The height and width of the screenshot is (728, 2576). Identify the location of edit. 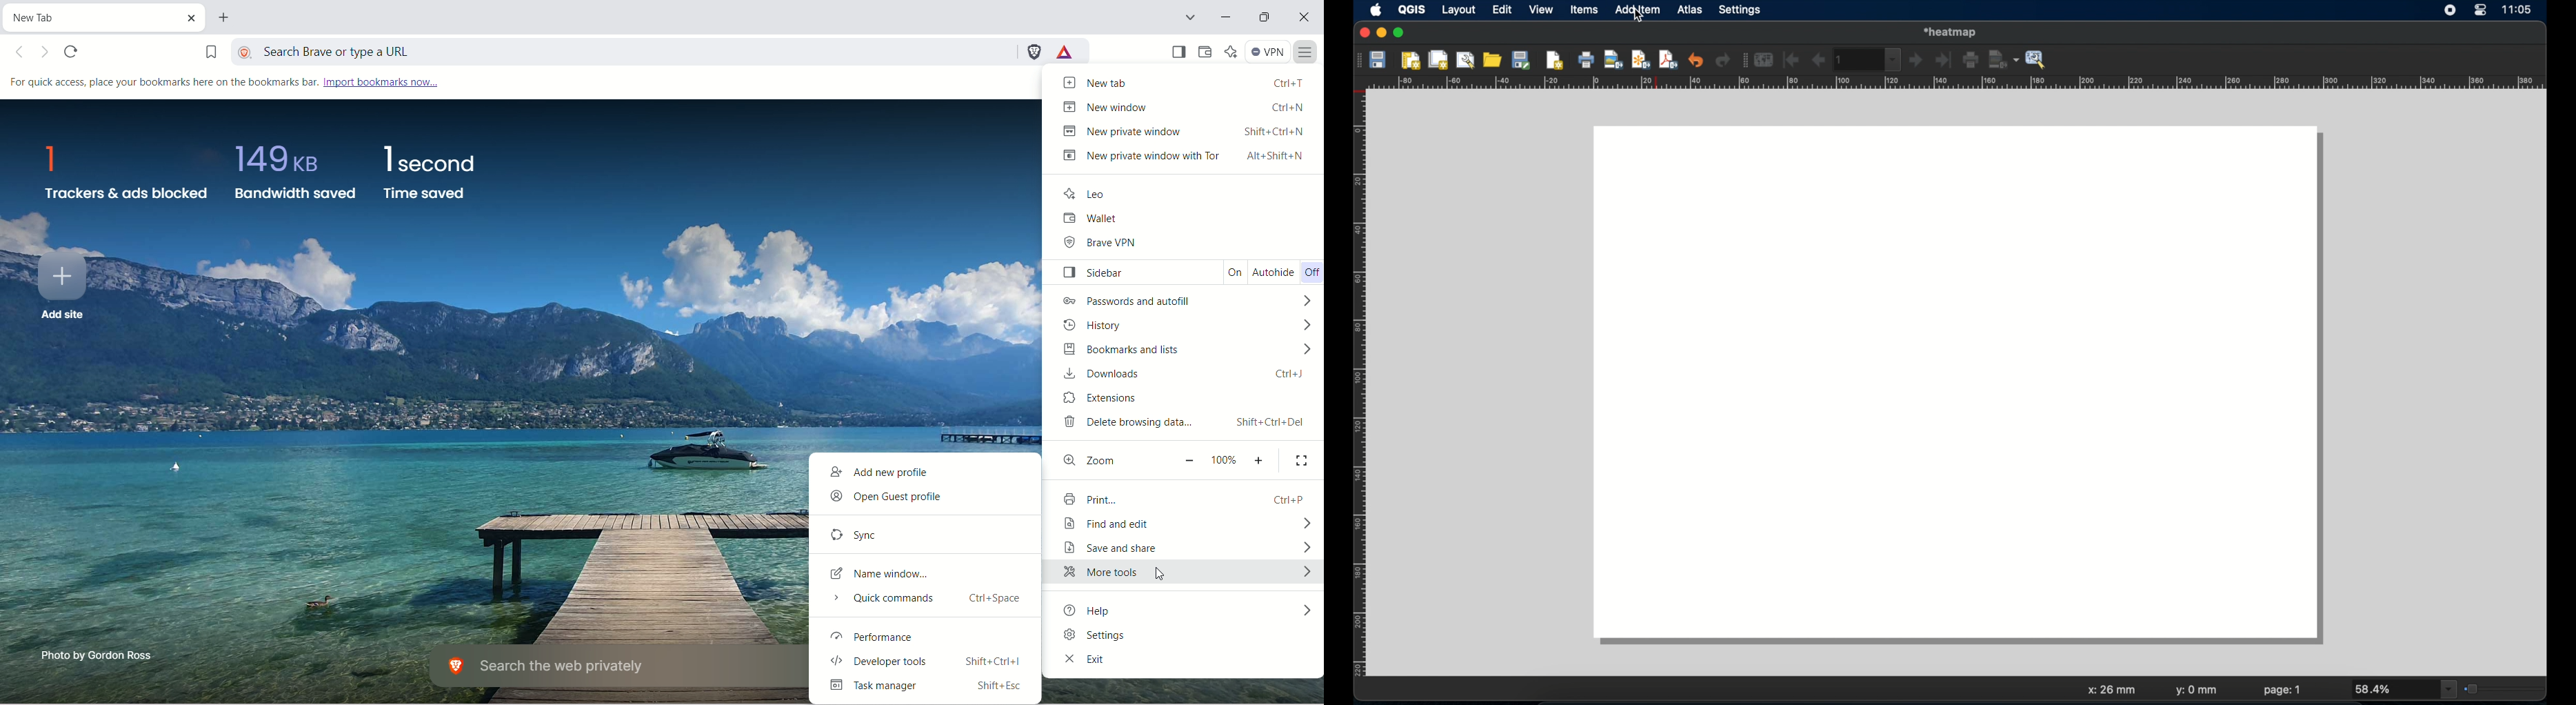
(1502, 10).